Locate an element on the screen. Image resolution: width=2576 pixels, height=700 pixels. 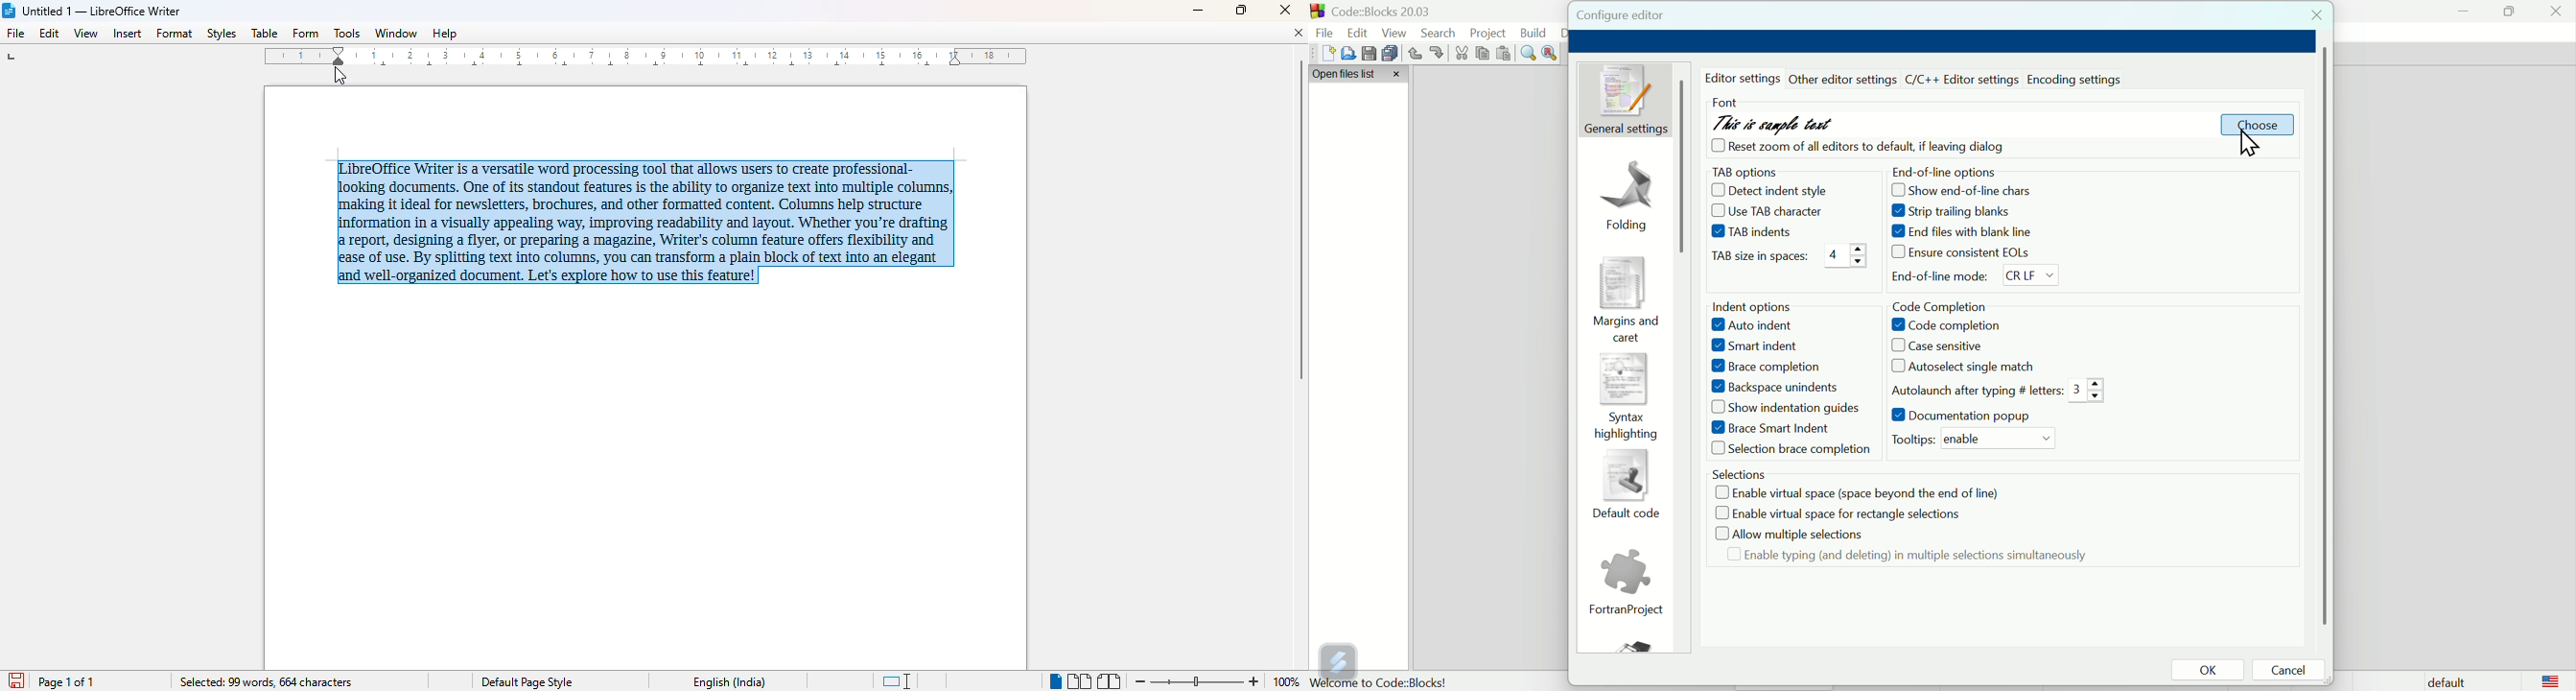
book view is located at coordinates (1109, 681).